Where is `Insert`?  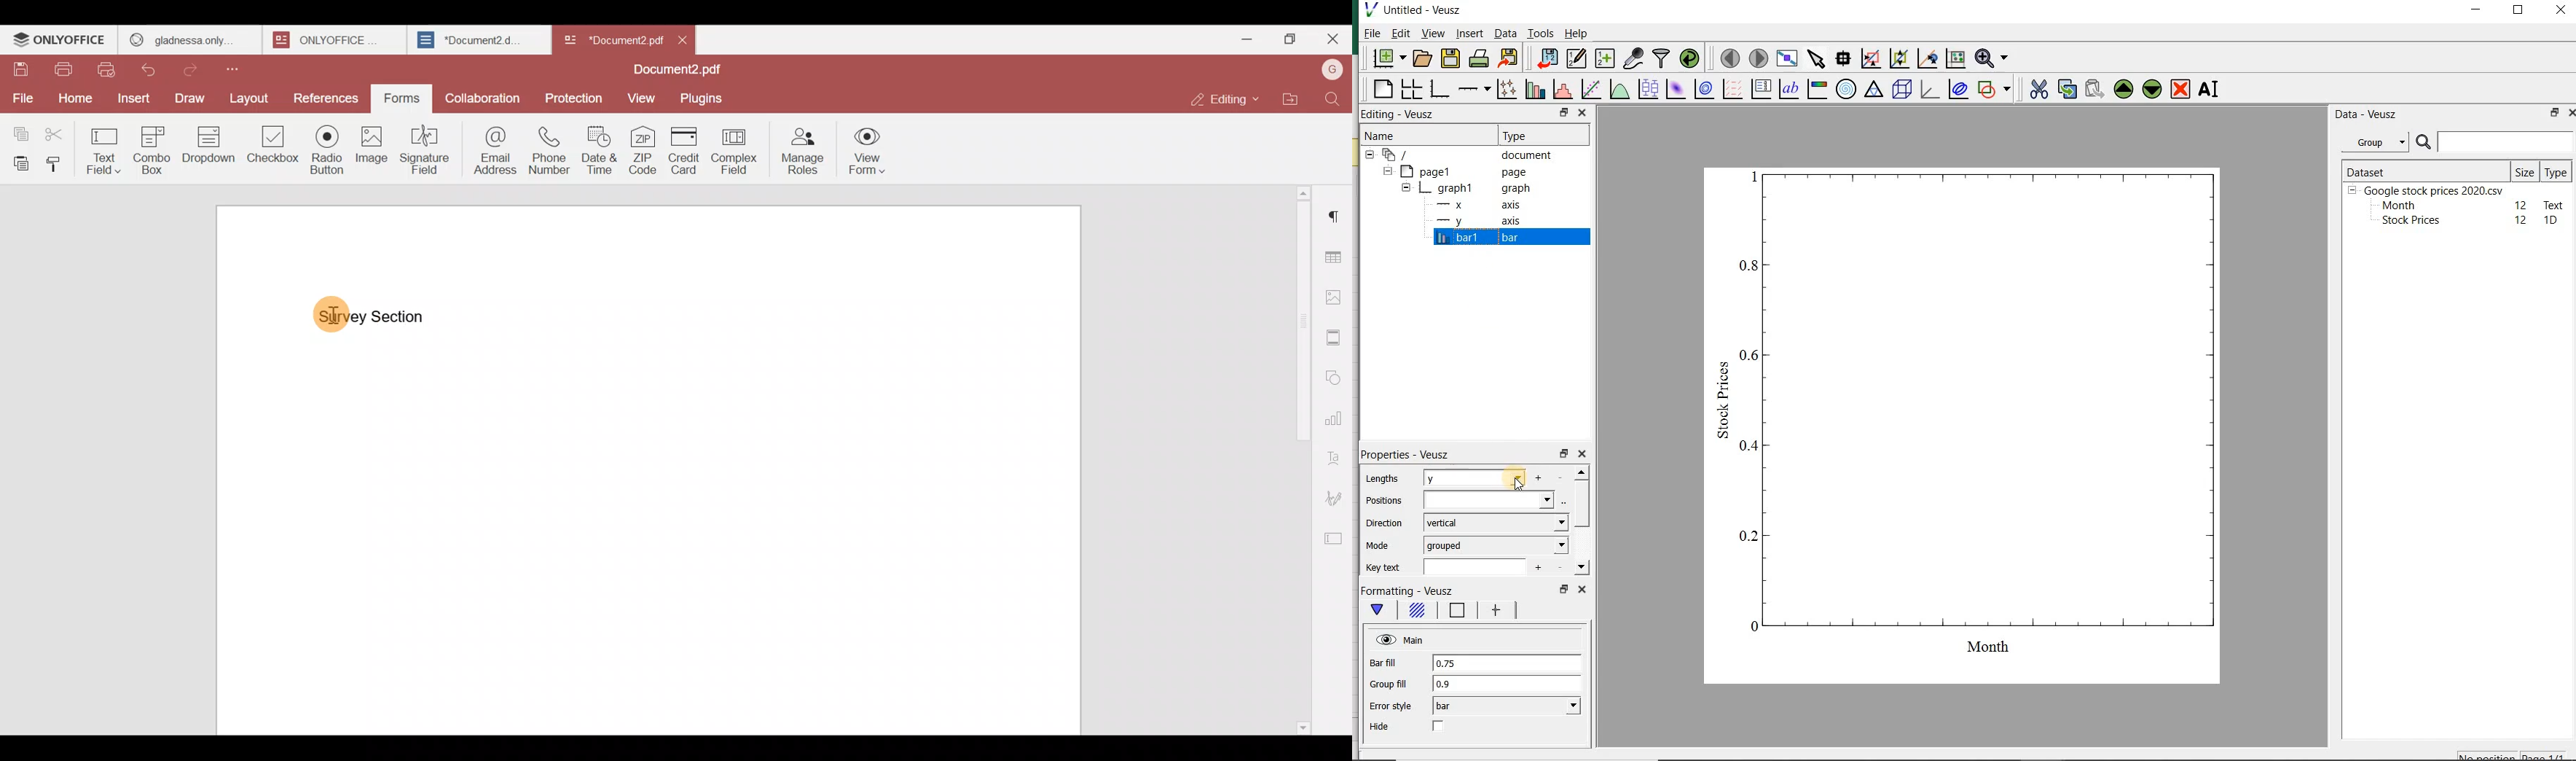
Insert is located at coordinates (134, 101).